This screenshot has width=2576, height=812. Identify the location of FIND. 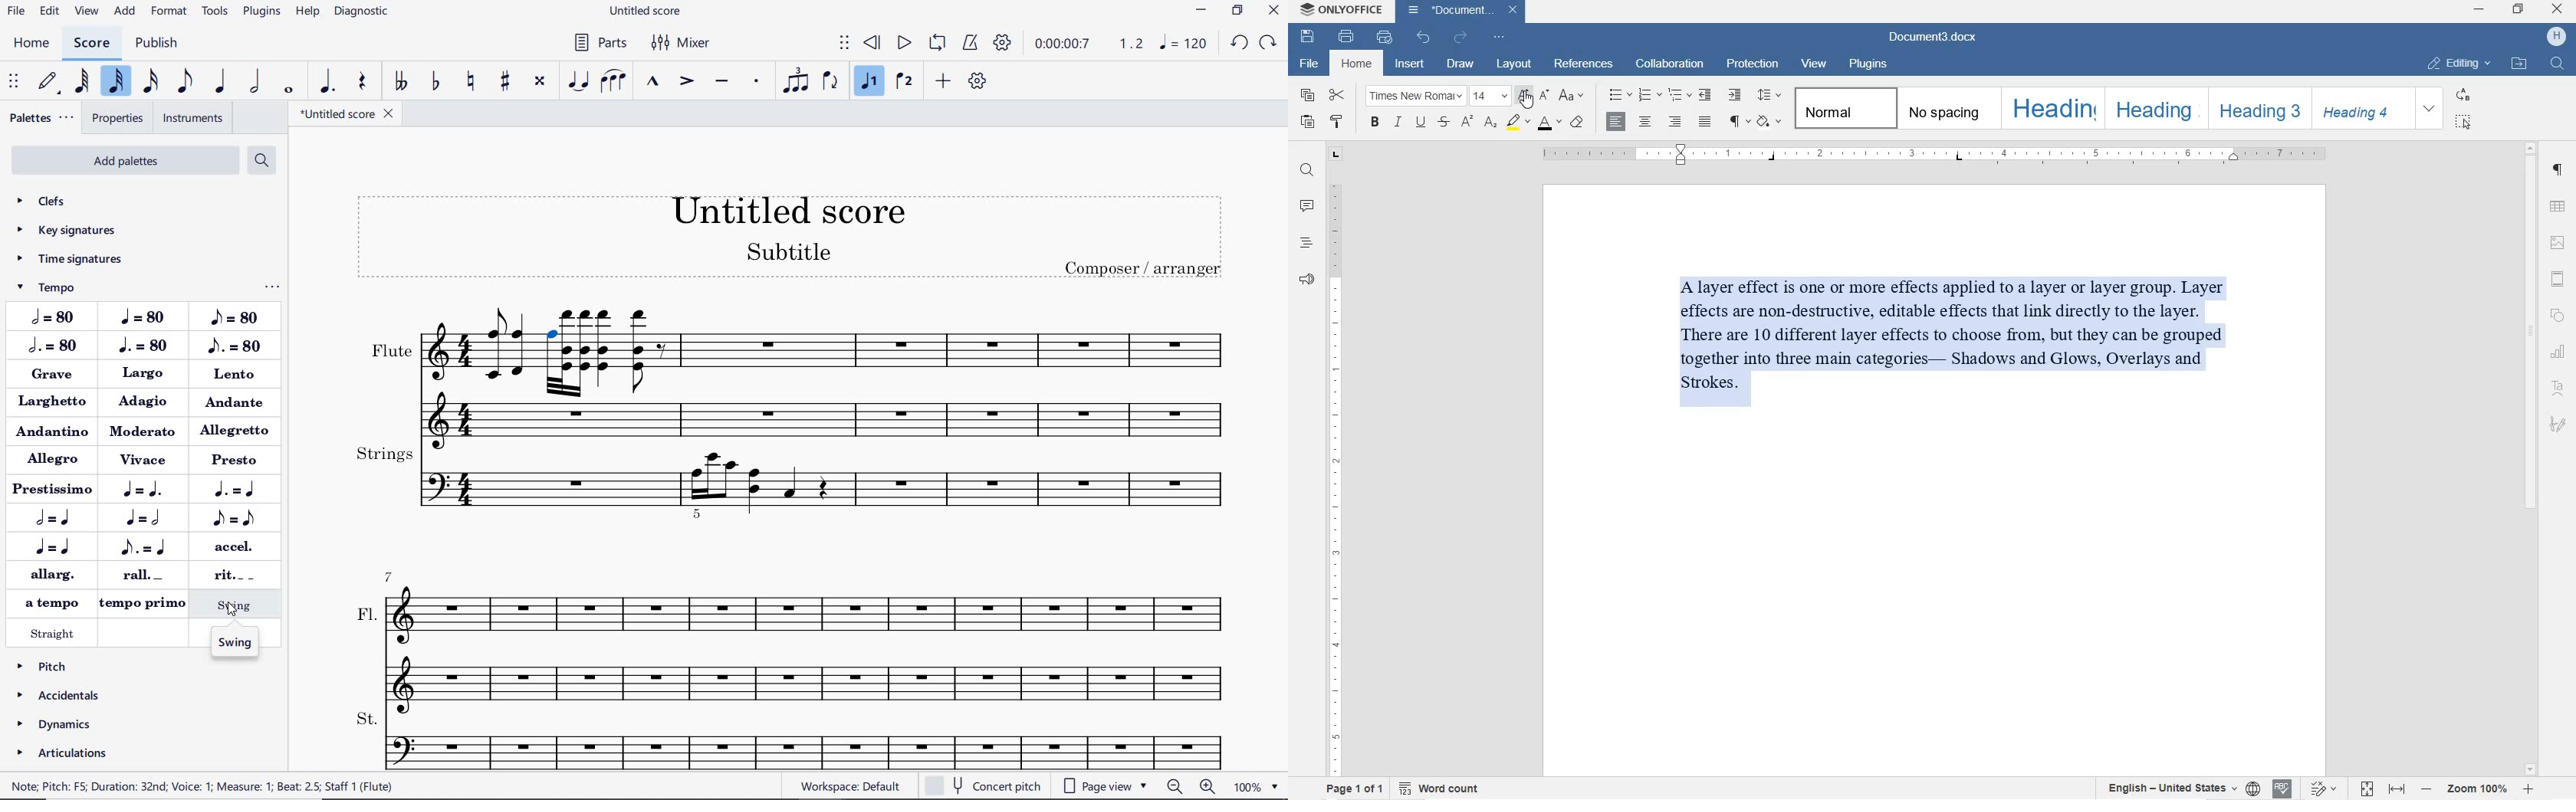
(2558, 66).